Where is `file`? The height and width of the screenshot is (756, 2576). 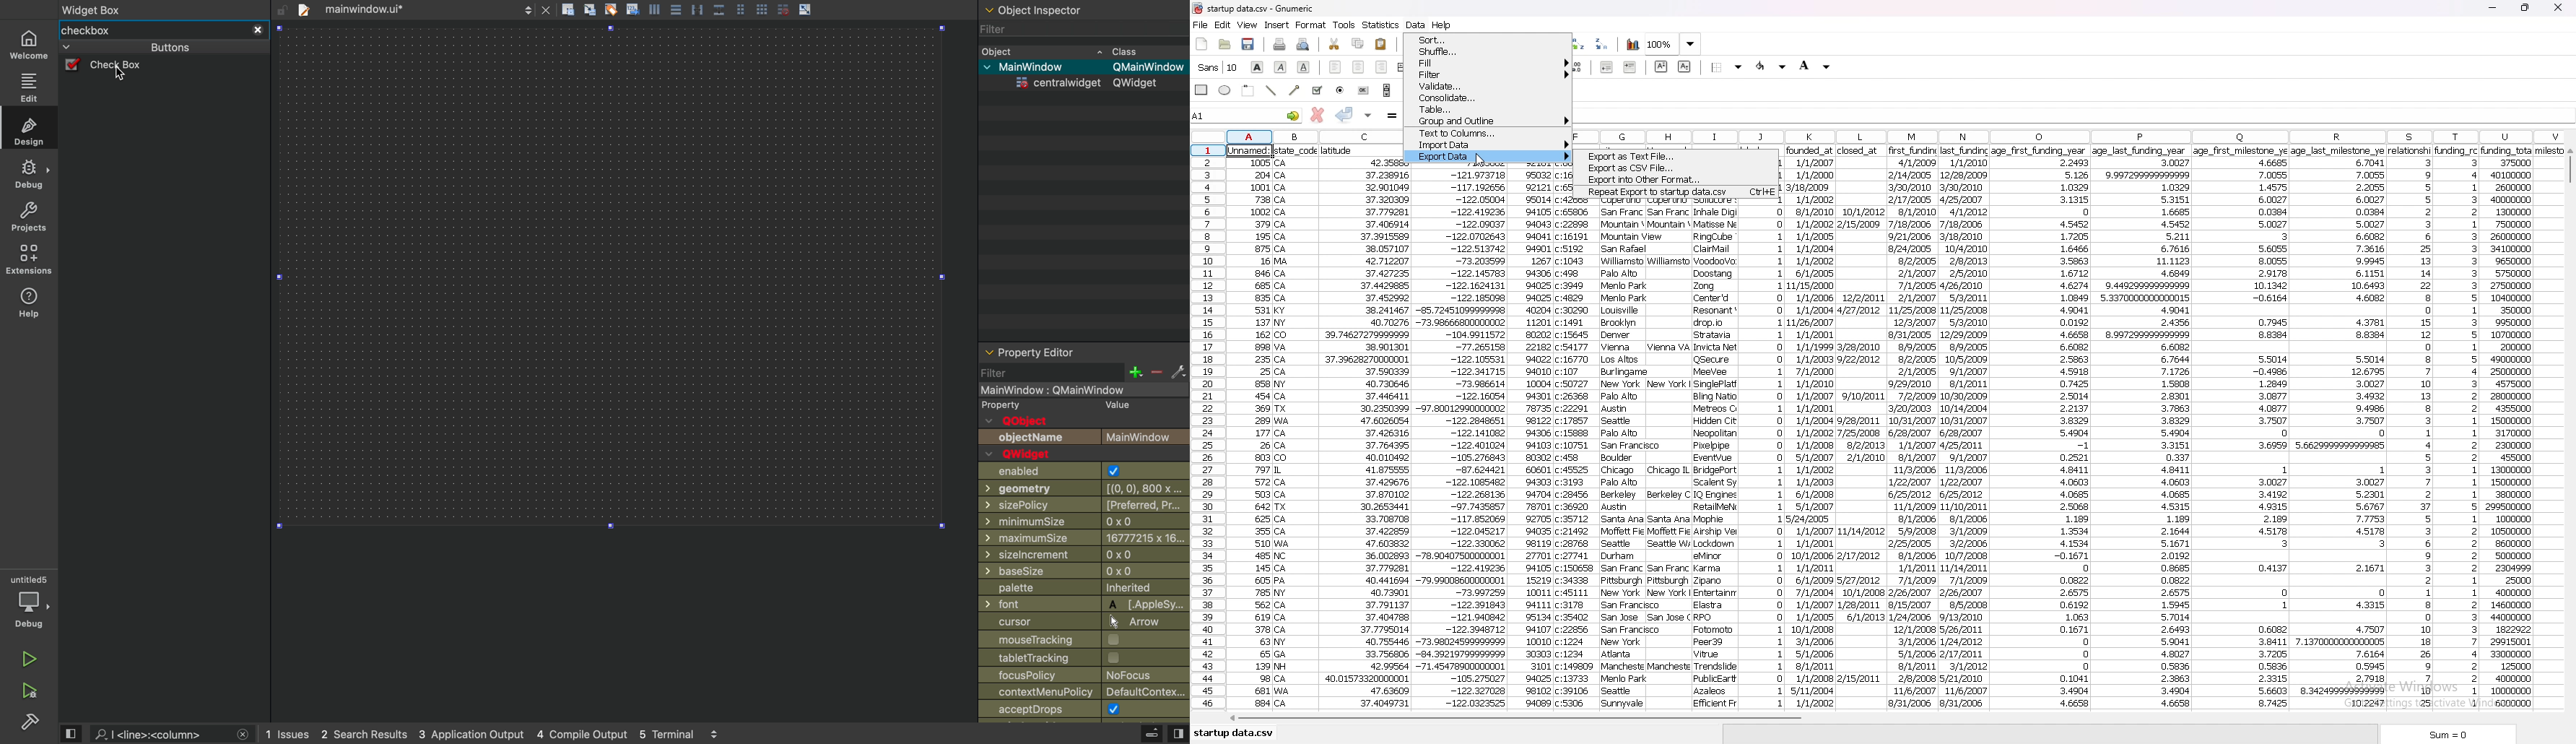
file is located at coordinates (1201, 25).